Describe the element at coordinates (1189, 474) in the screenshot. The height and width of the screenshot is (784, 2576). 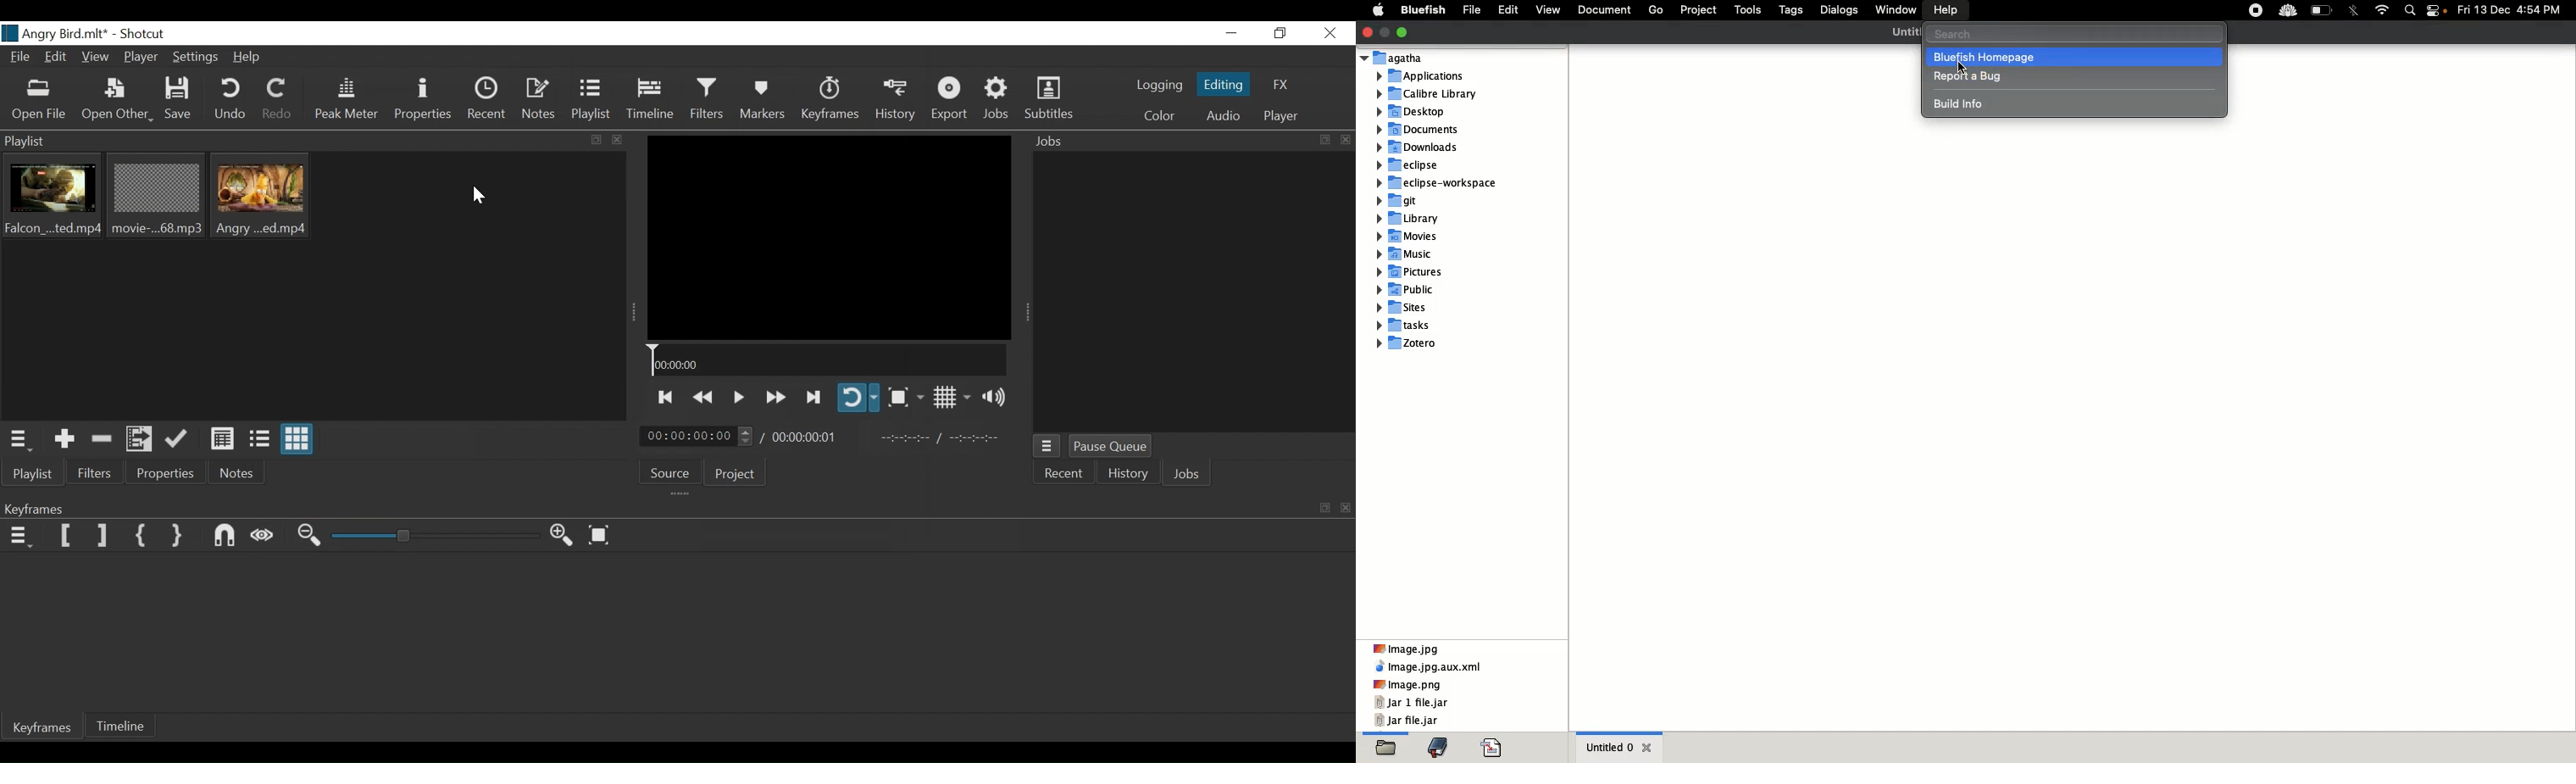
I see `Jobs` at that location.